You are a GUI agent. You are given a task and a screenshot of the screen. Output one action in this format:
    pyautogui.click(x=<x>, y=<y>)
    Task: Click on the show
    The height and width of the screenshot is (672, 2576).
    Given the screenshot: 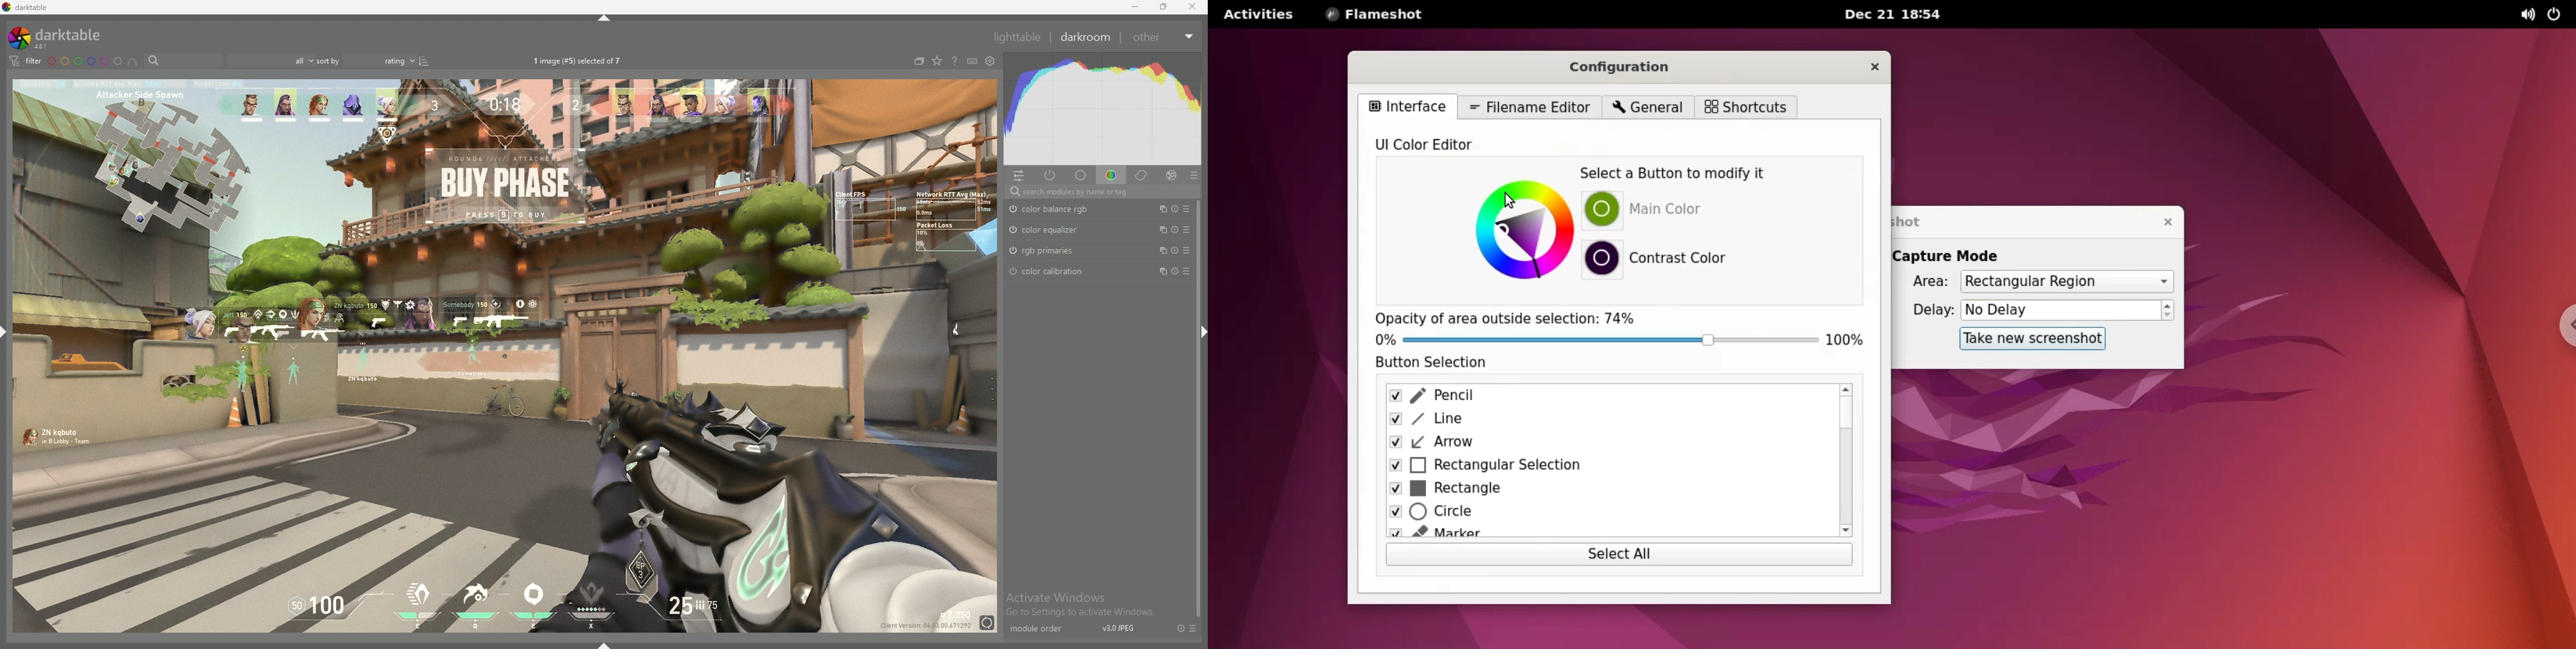 What is the action you would take?
    pyautogui.click(x=605, y=646)
    